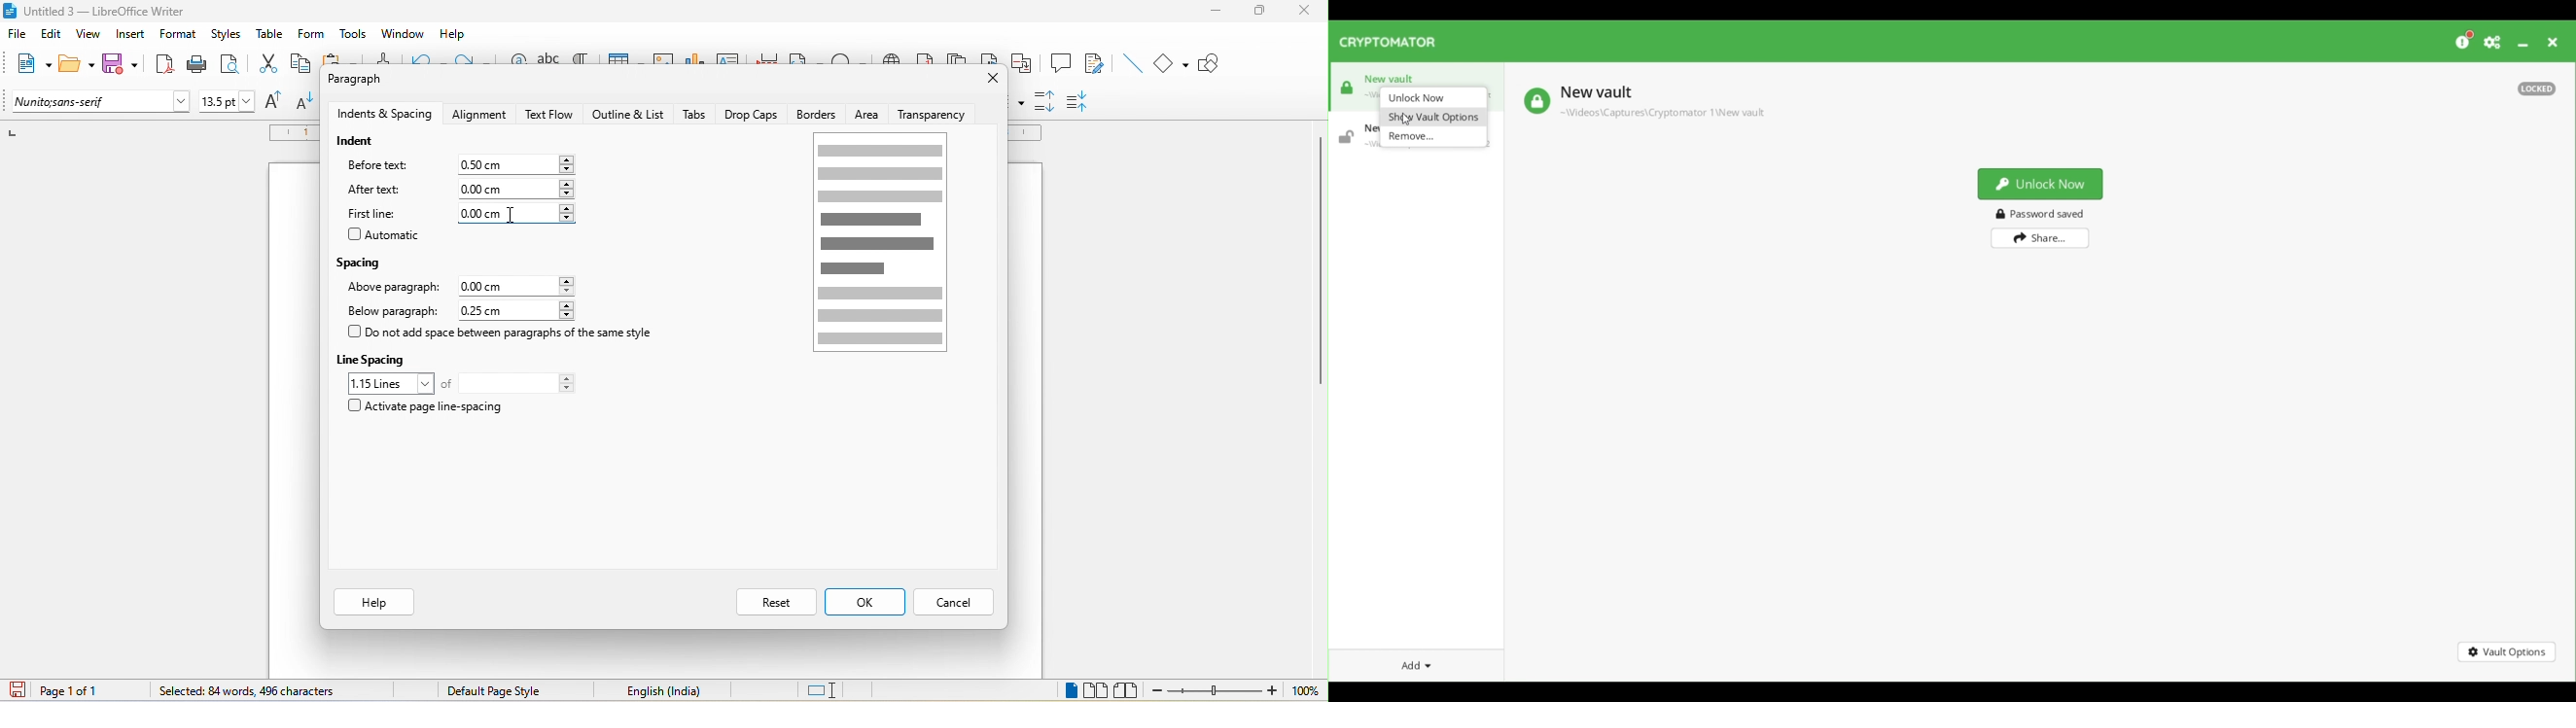 The width and height of the screenshot is (2576, 728). I want to click on form, so click(310, 33).